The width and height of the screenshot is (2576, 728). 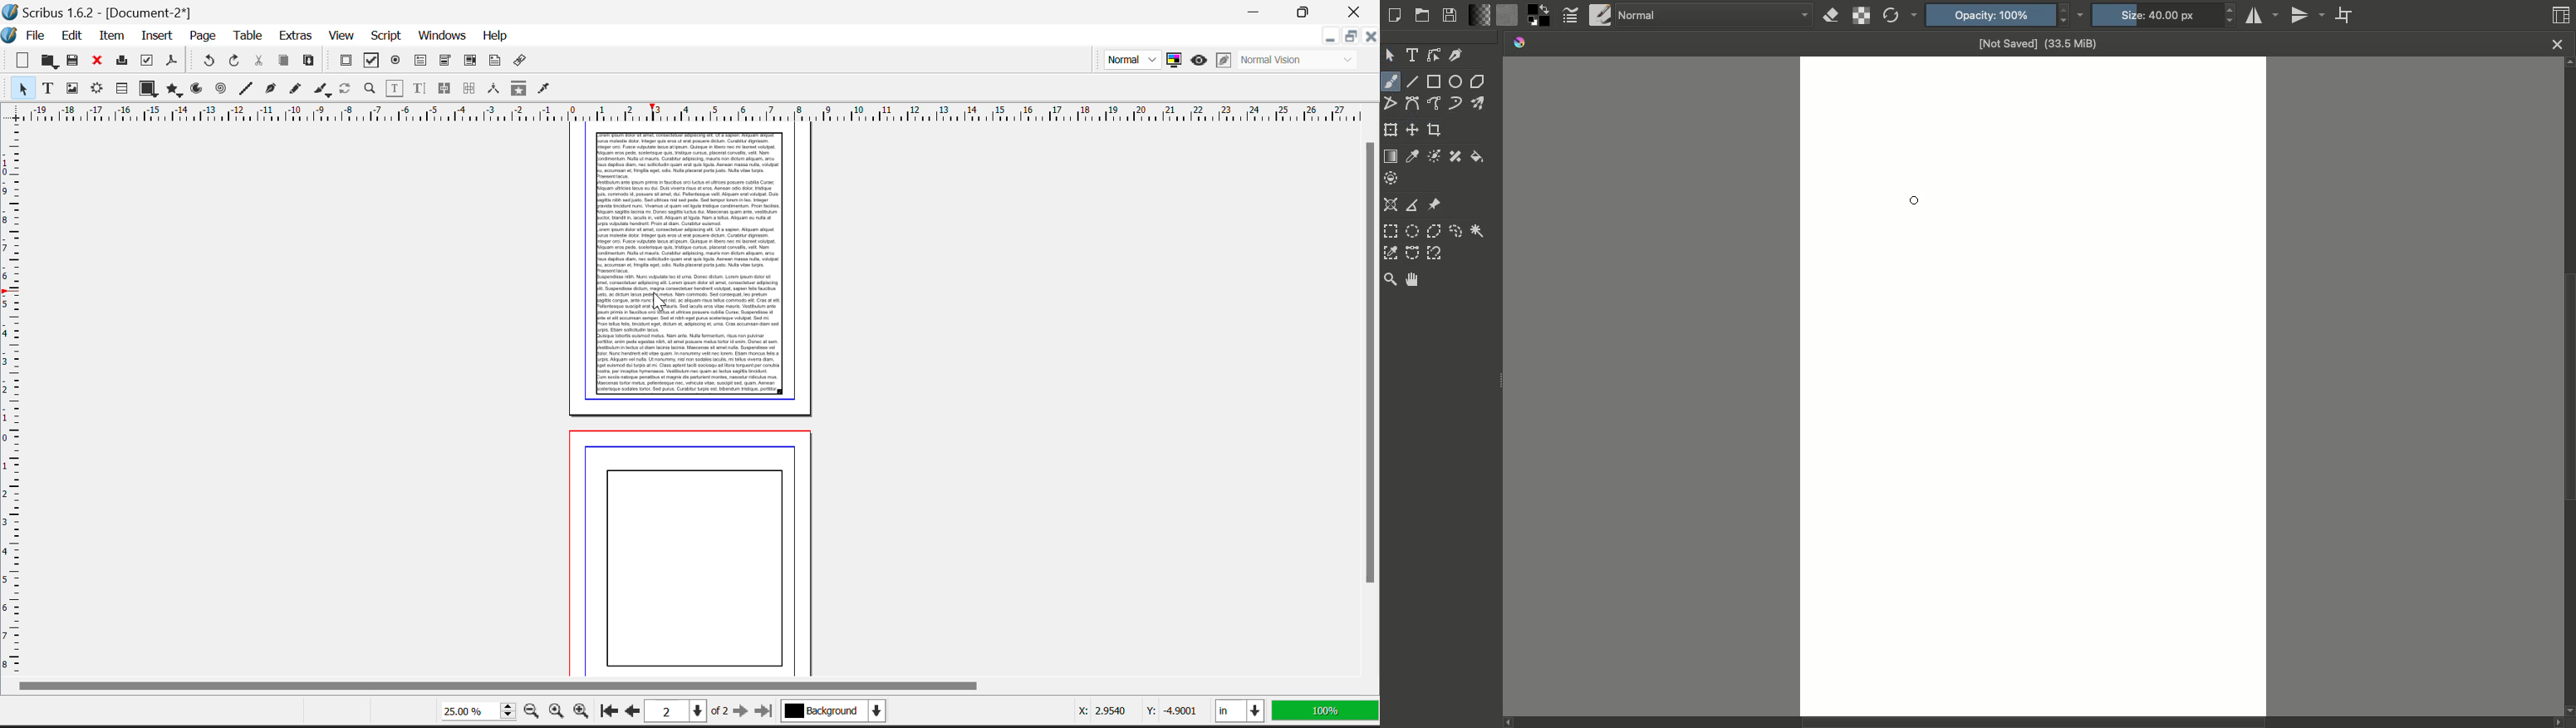 I want to click on Fill patterns, so click(x=1508, y=16).